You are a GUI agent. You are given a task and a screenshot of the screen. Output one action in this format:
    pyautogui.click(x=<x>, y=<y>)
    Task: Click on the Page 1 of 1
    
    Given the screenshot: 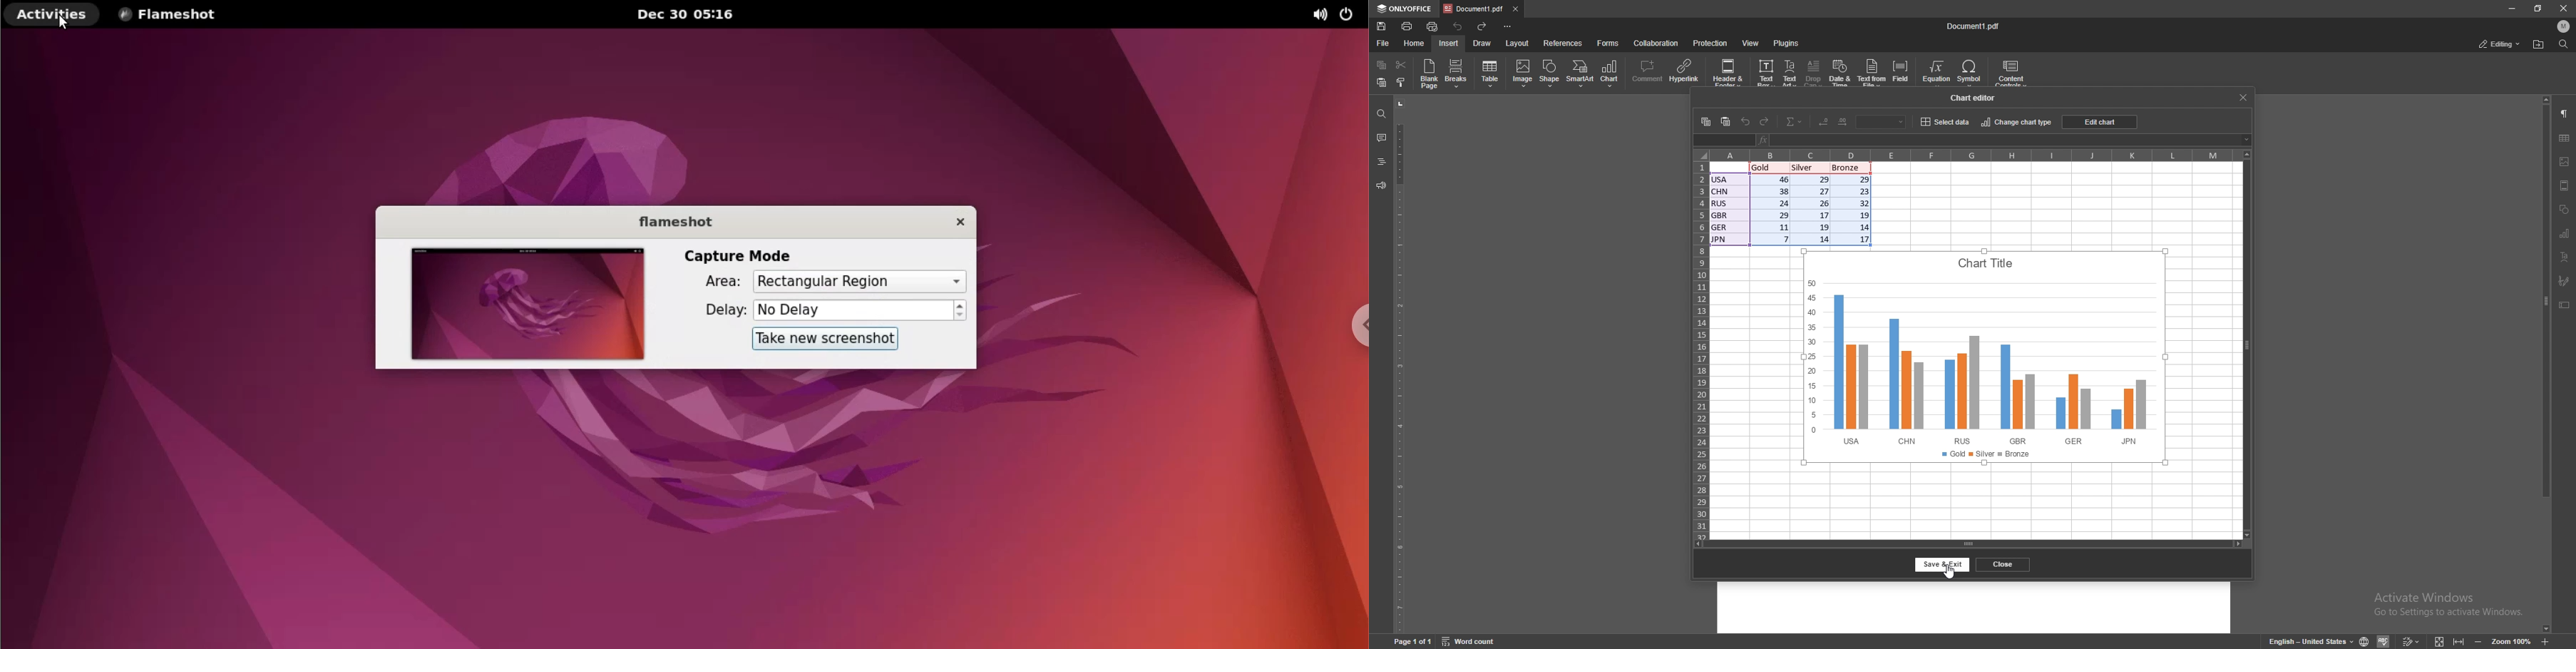 What is the action you would take?
    pyautogui.click(x=1414, y=640)
    